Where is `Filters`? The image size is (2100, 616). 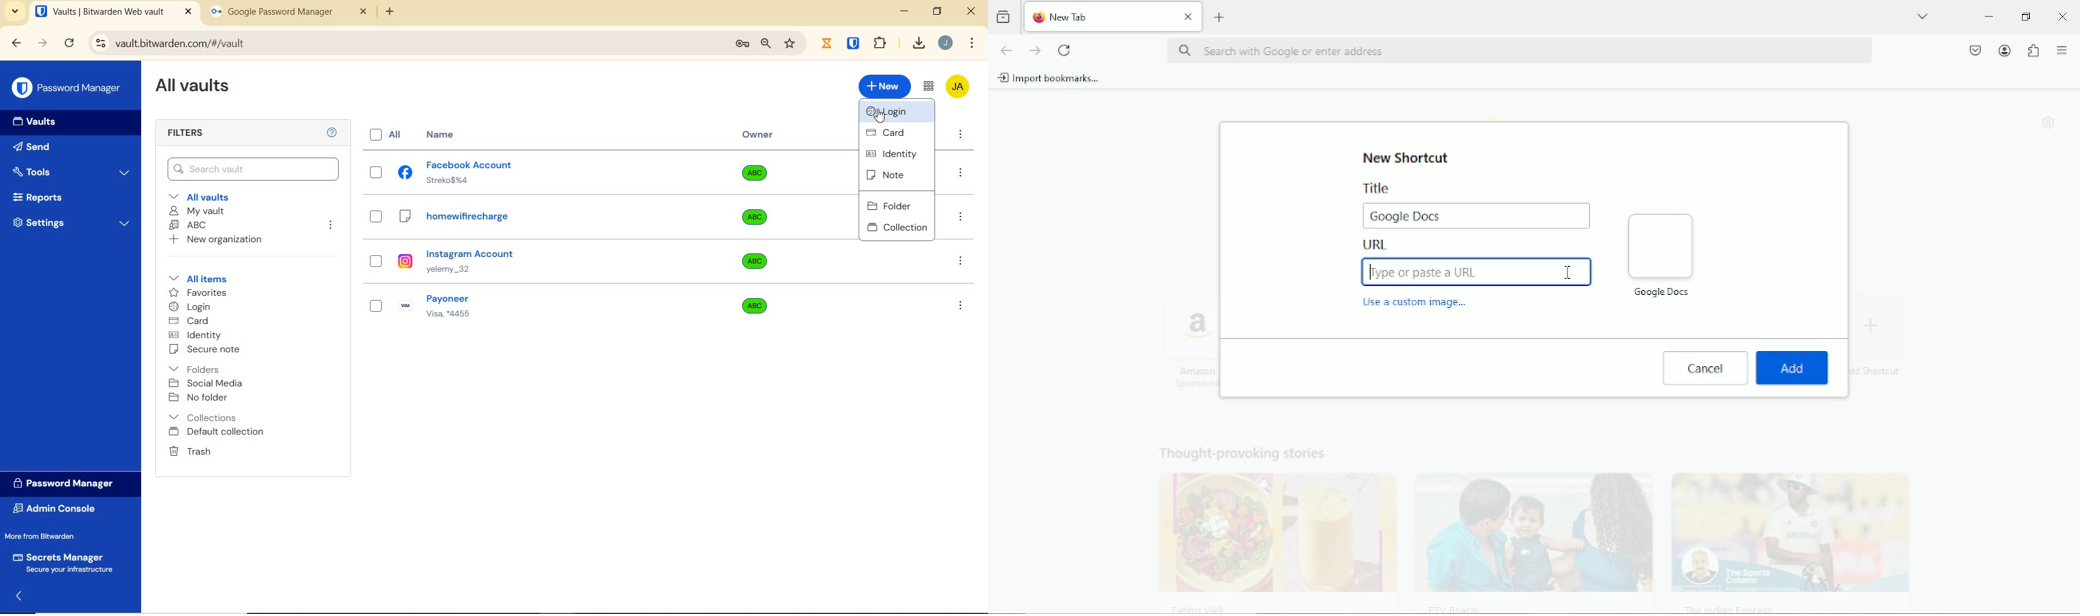
Filters is located at coordinates (189, 134).